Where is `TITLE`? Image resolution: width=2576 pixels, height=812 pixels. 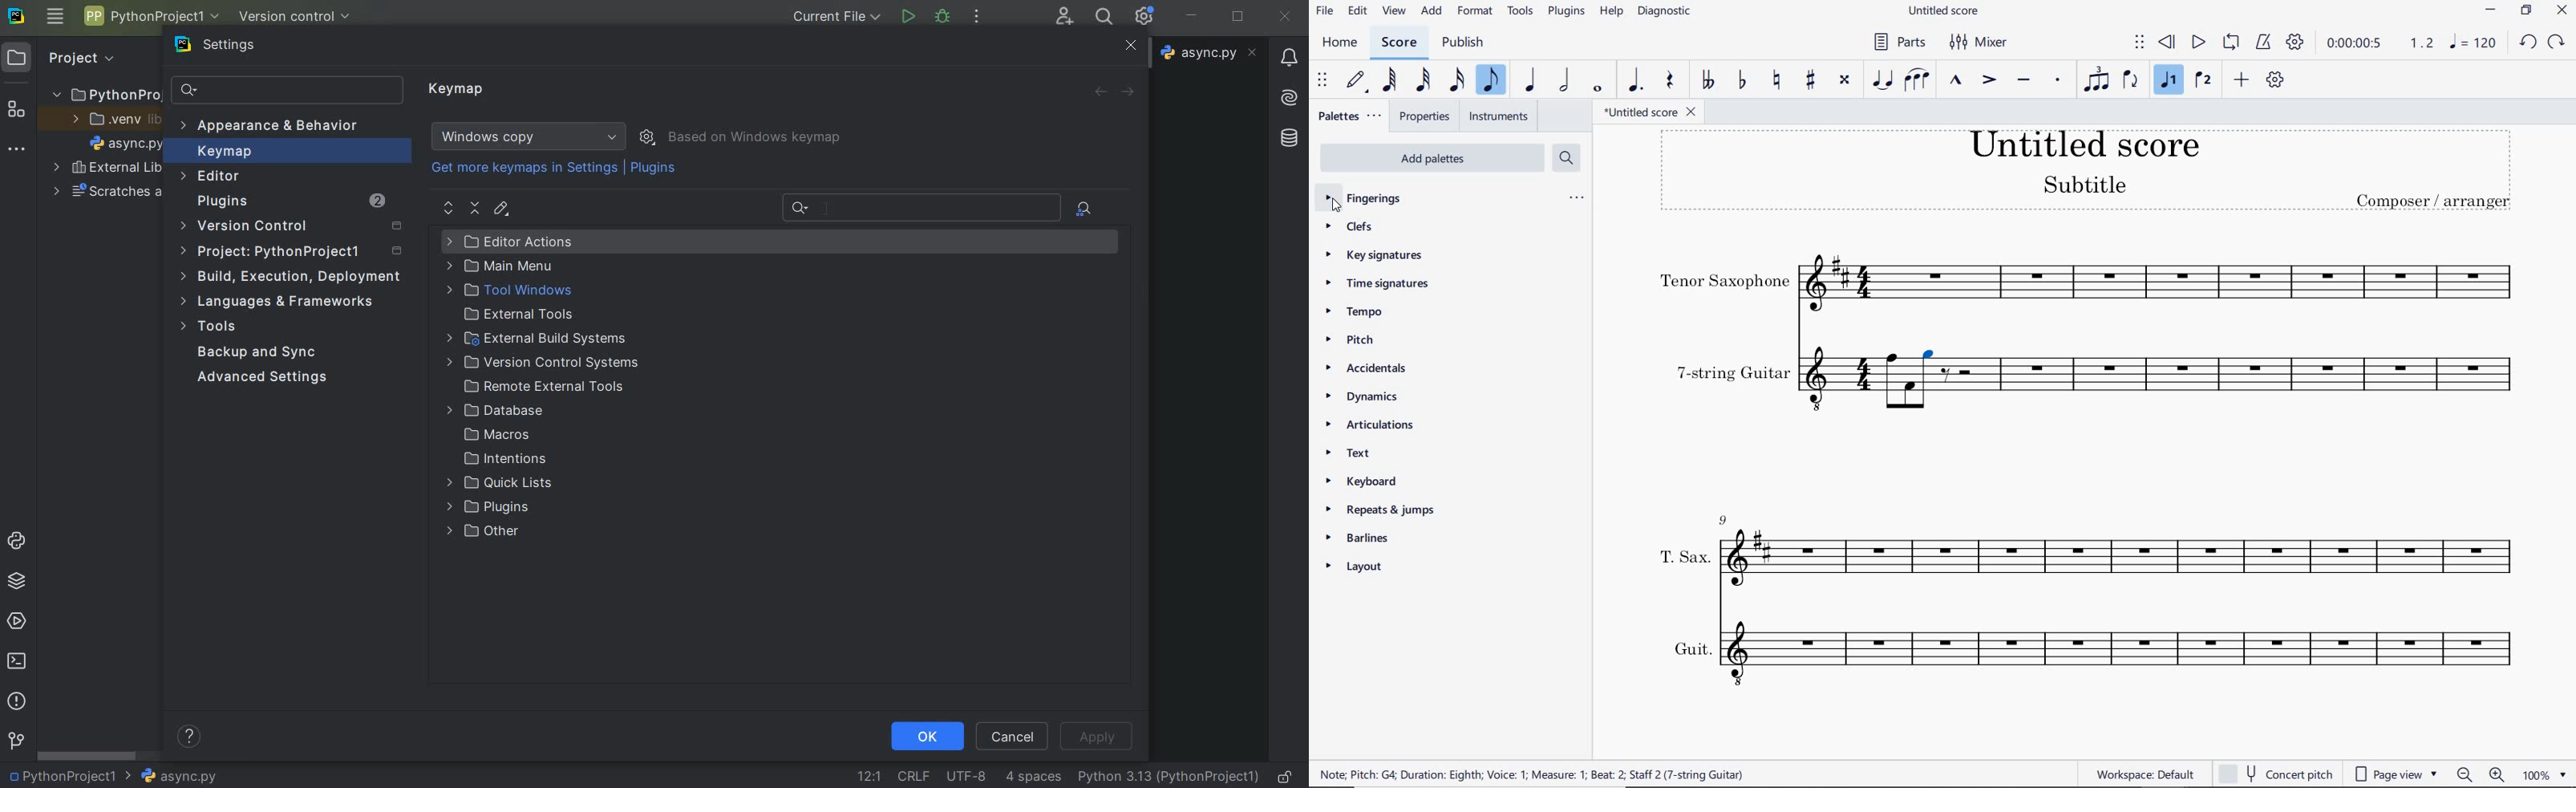
TITLE is located at coordinates (2085, 171).